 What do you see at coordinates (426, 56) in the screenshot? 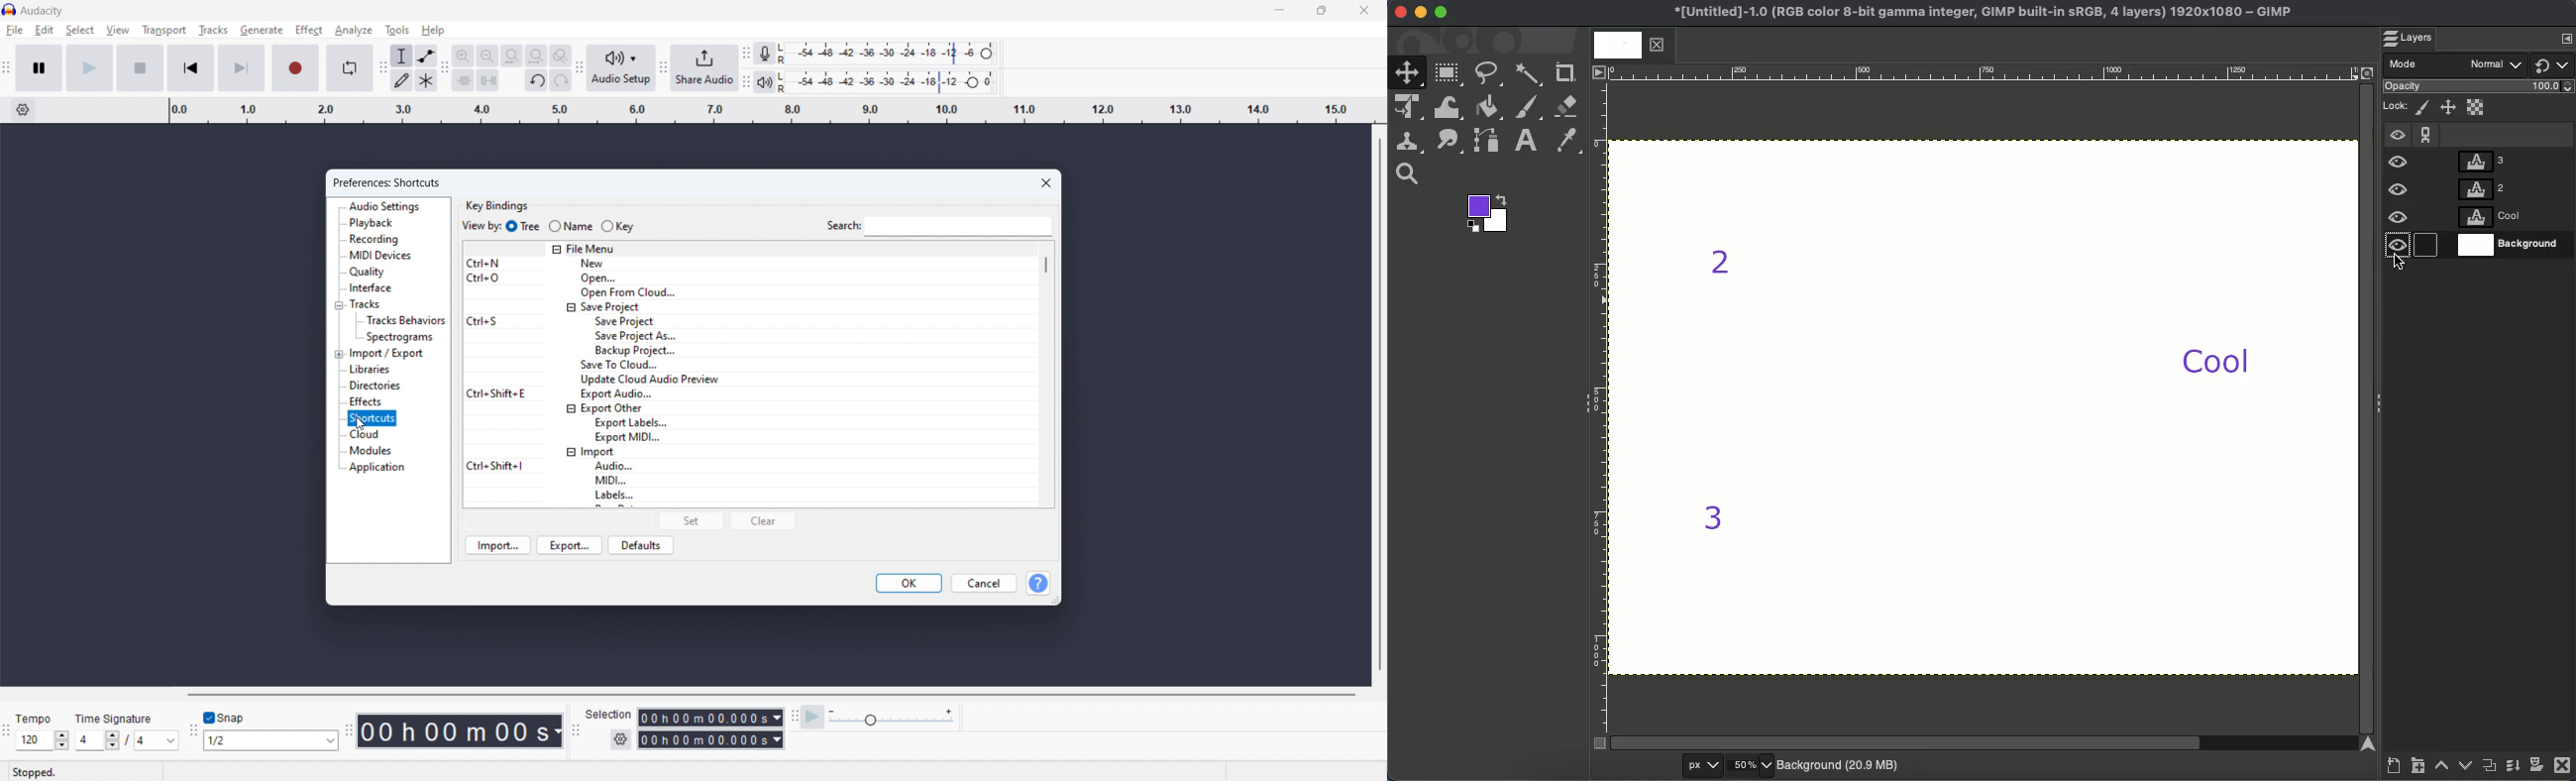
I see `envelop tool` at bounding box center [426, 56].